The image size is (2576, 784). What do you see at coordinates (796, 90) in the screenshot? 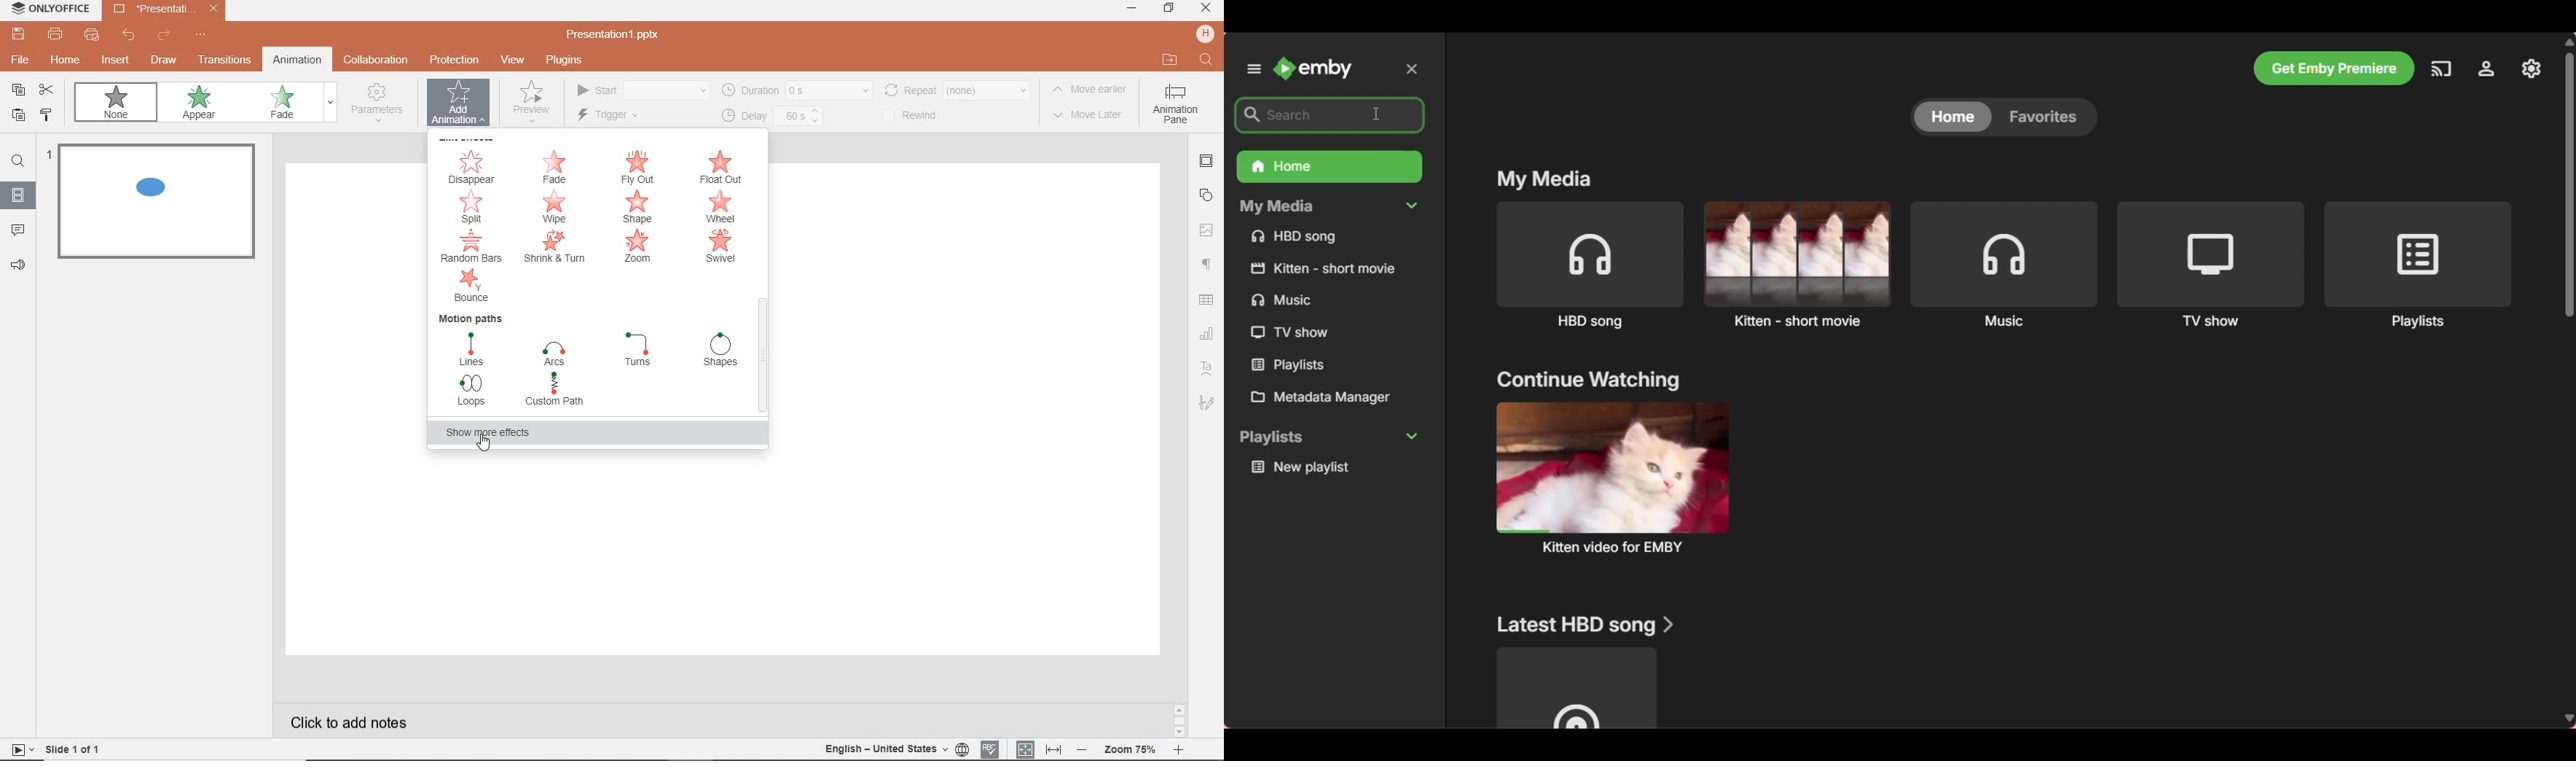
I see `duration` at bounding box center [796, 90].